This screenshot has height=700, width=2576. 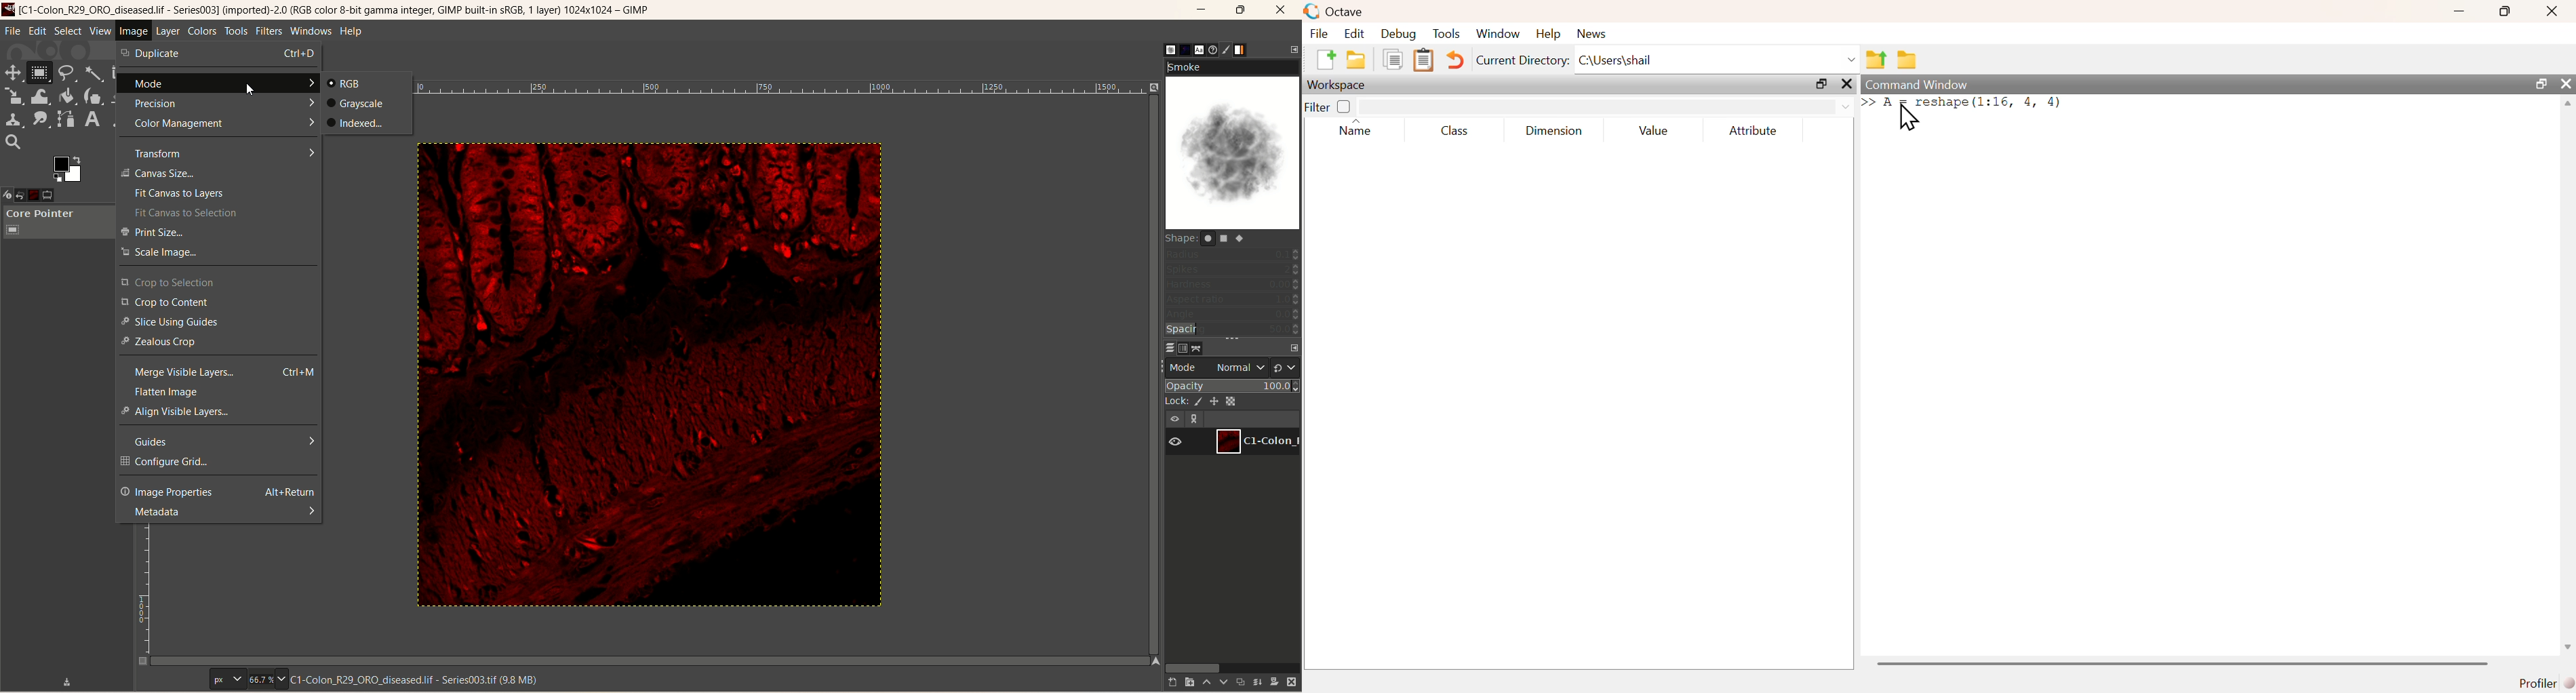 I want to click on visibility, so click(x=1176, y=443).